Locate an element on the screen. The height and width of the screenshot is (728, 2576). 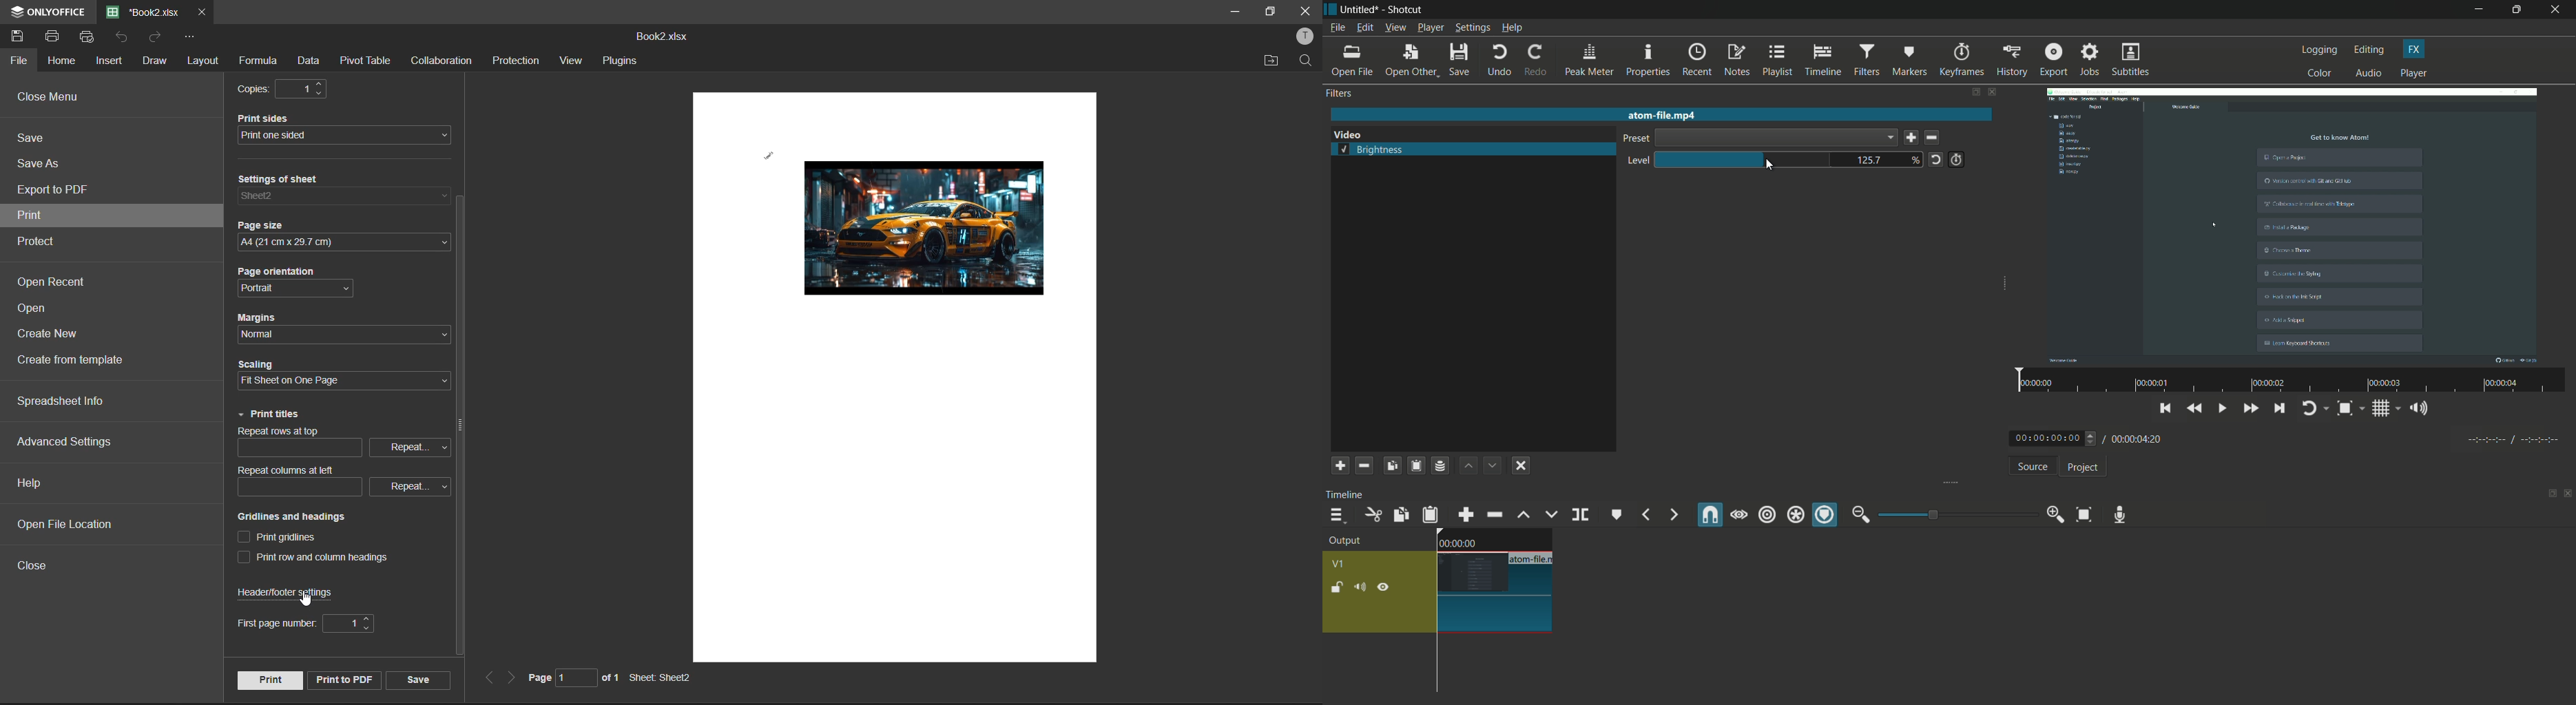
paste filters is located at coordinates (1415, 465).